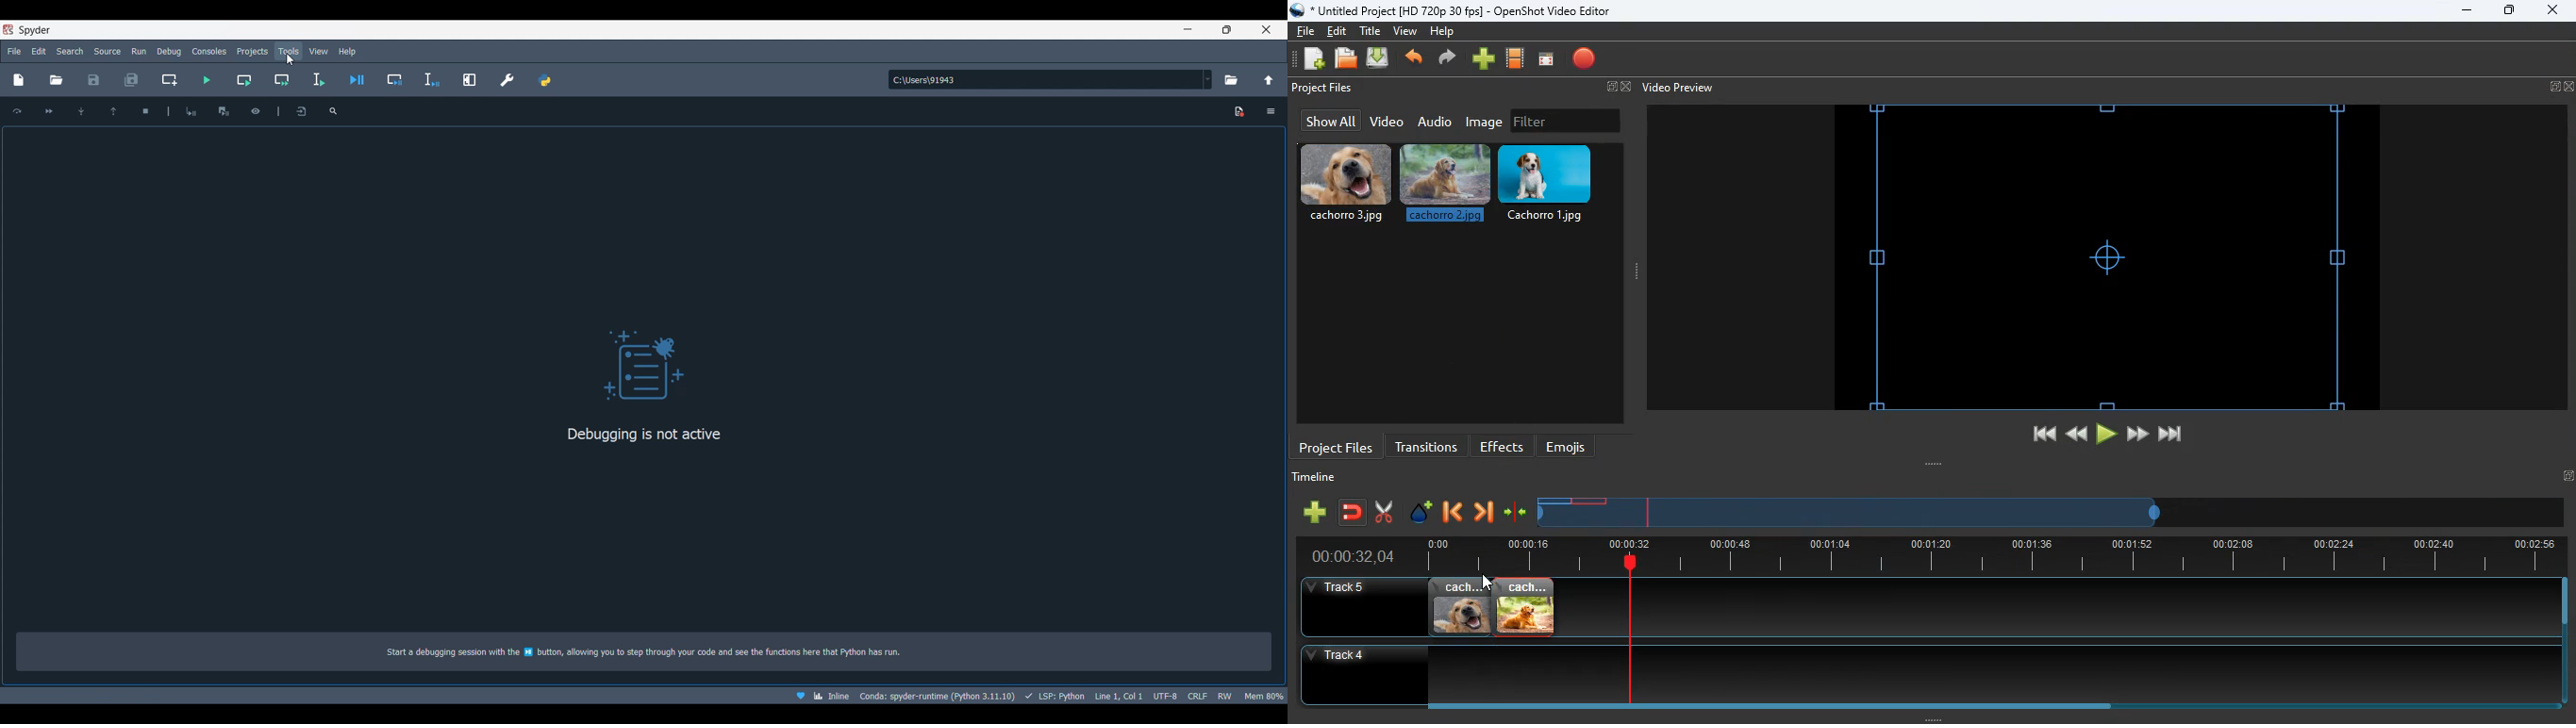  I want to click on Inline, so click(818, 696).